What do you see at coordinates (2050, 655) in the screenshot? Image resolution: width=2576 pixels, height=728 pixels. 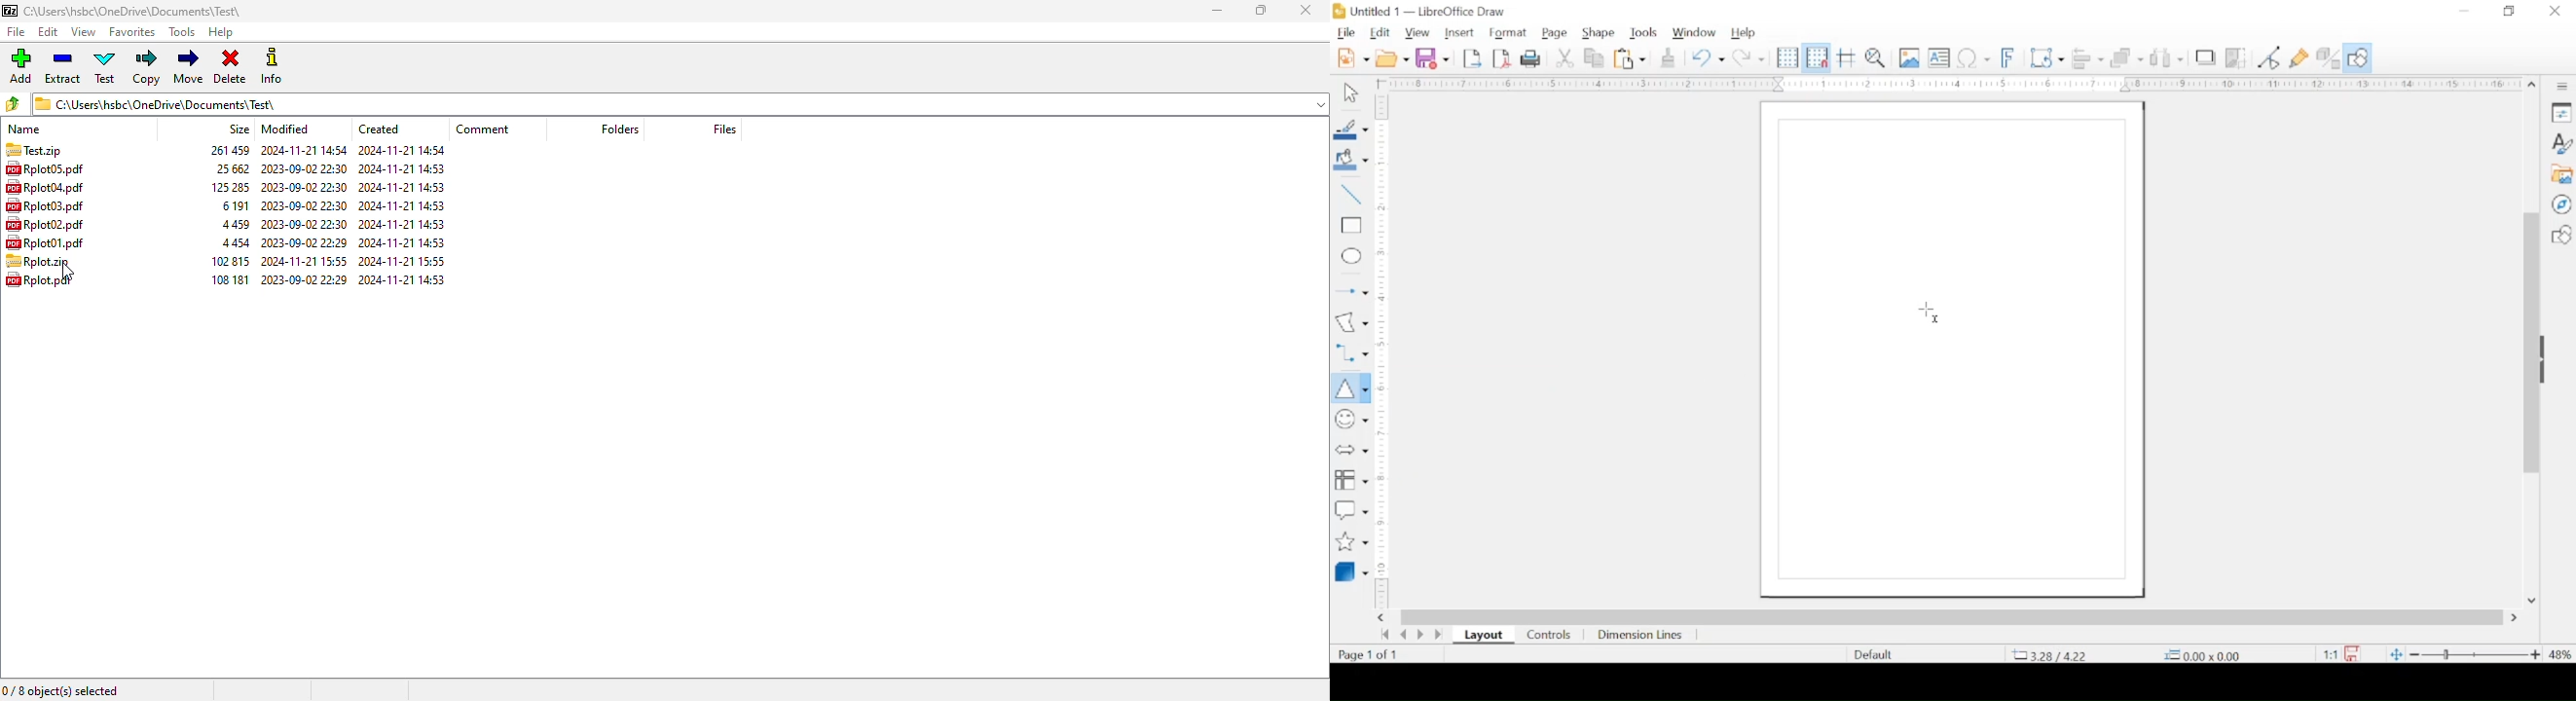 I see `coordinate` at bounding box center [2050, 655].